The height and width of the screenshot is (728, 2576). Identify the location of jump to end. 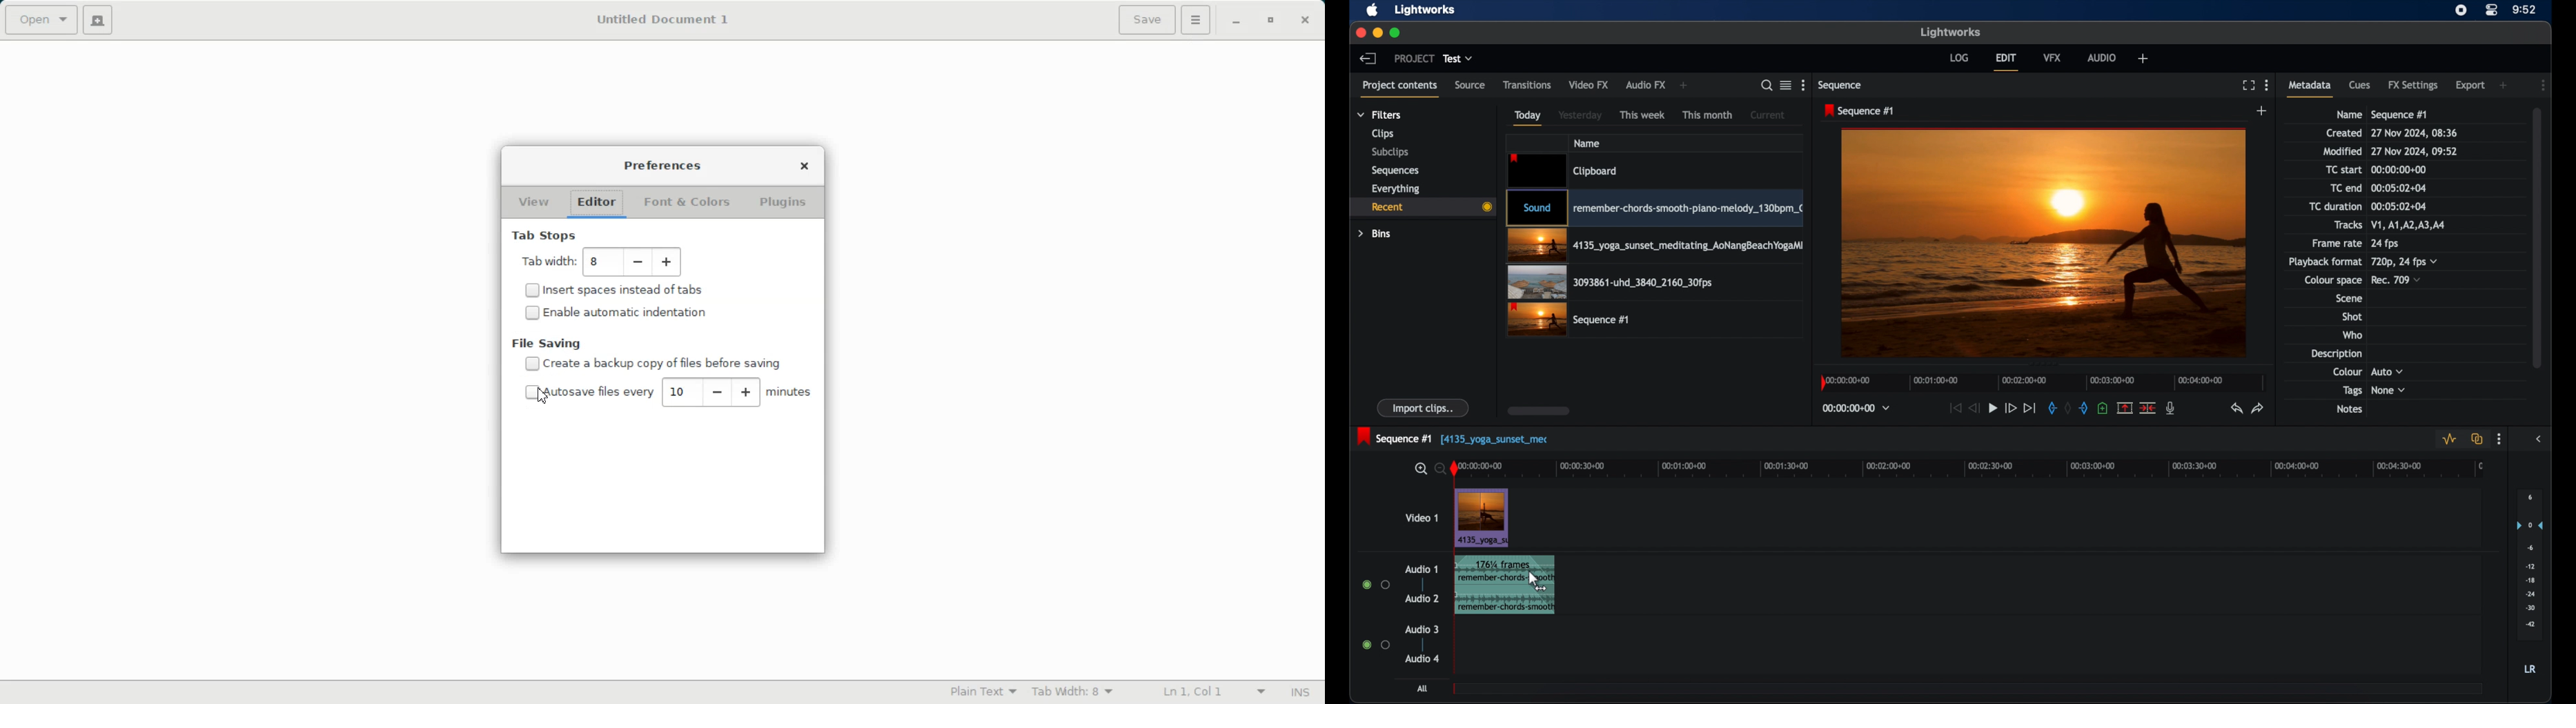
(2030, 408).